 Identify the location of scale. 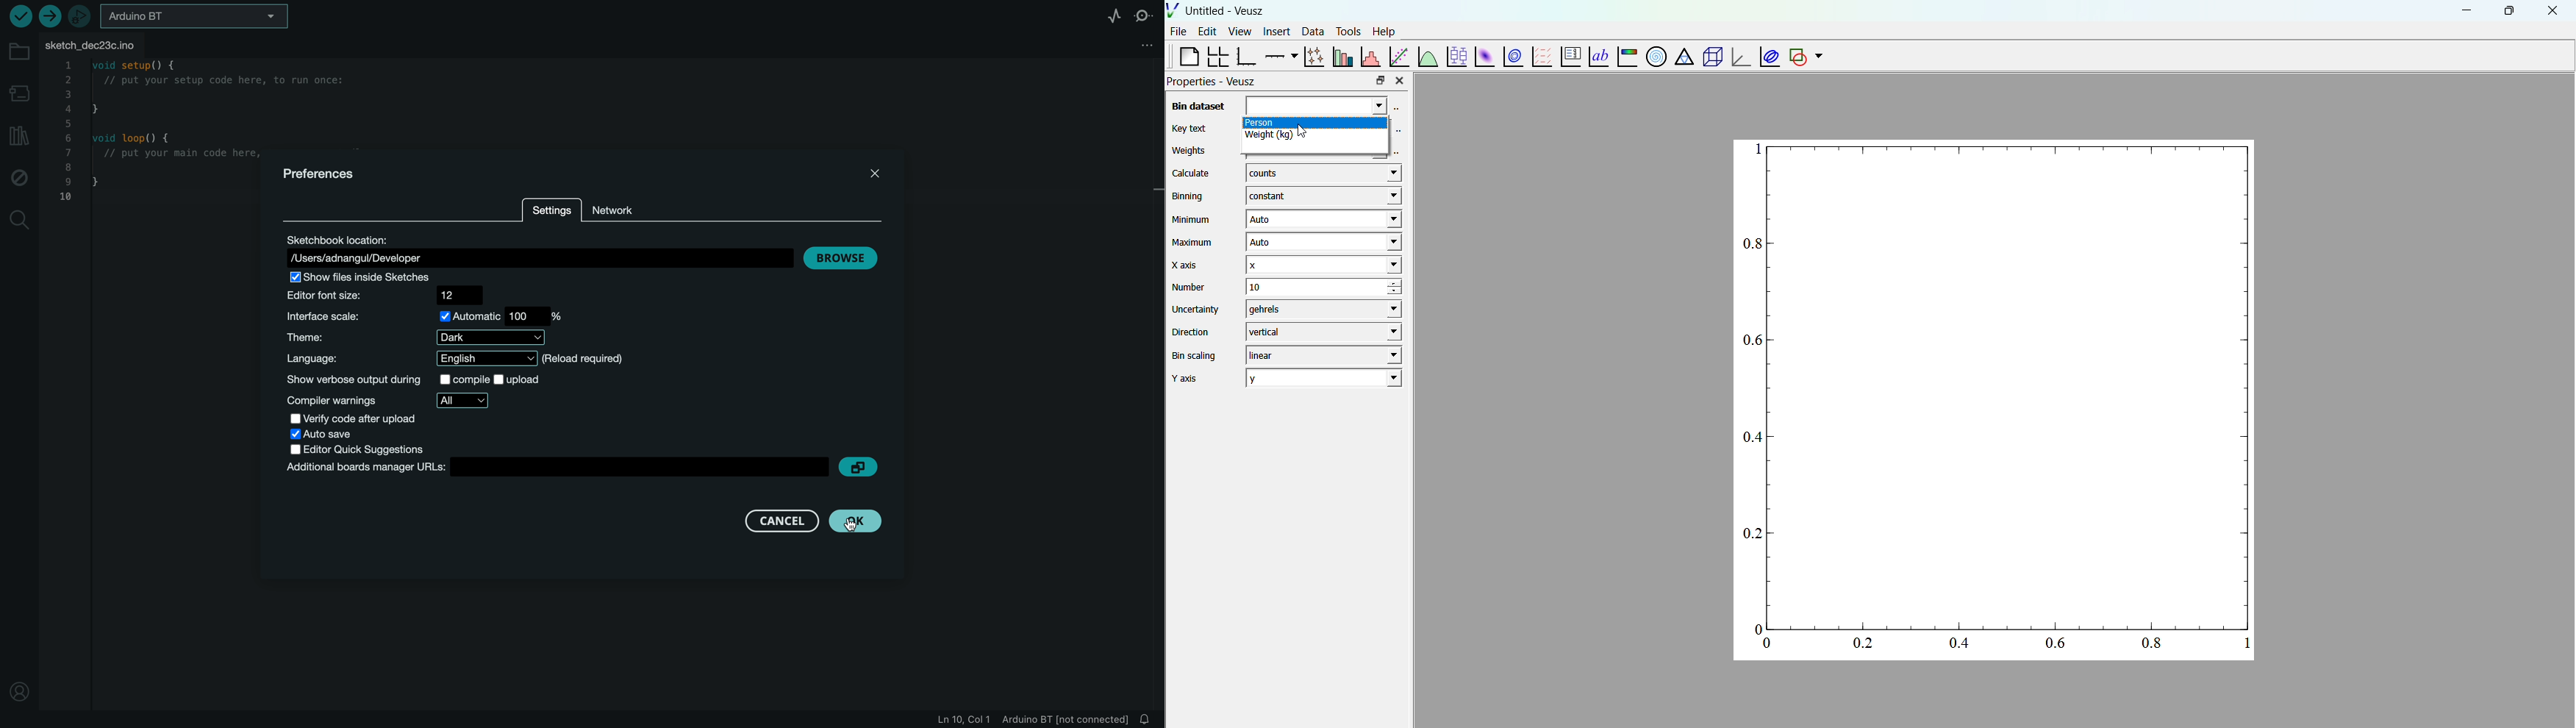
(427, 316).